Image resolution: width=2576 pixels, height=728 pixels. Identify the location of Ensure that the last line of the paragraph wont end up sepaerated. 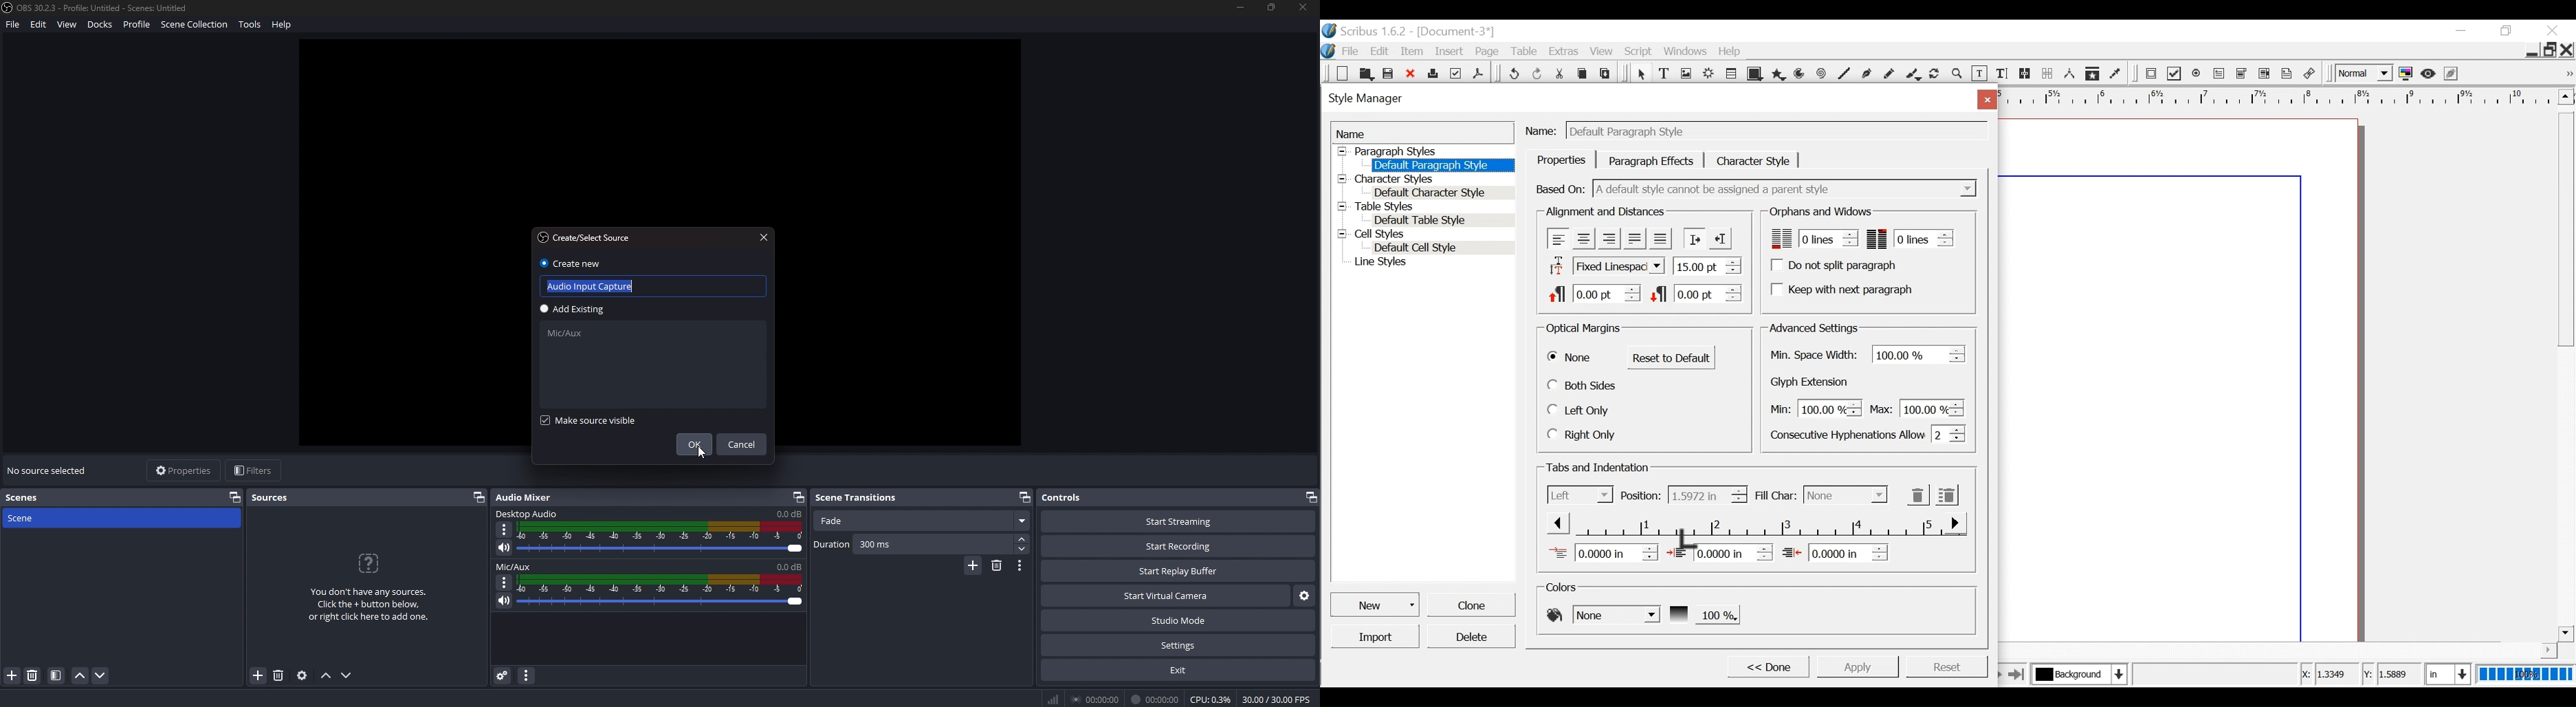
(1911, 238).